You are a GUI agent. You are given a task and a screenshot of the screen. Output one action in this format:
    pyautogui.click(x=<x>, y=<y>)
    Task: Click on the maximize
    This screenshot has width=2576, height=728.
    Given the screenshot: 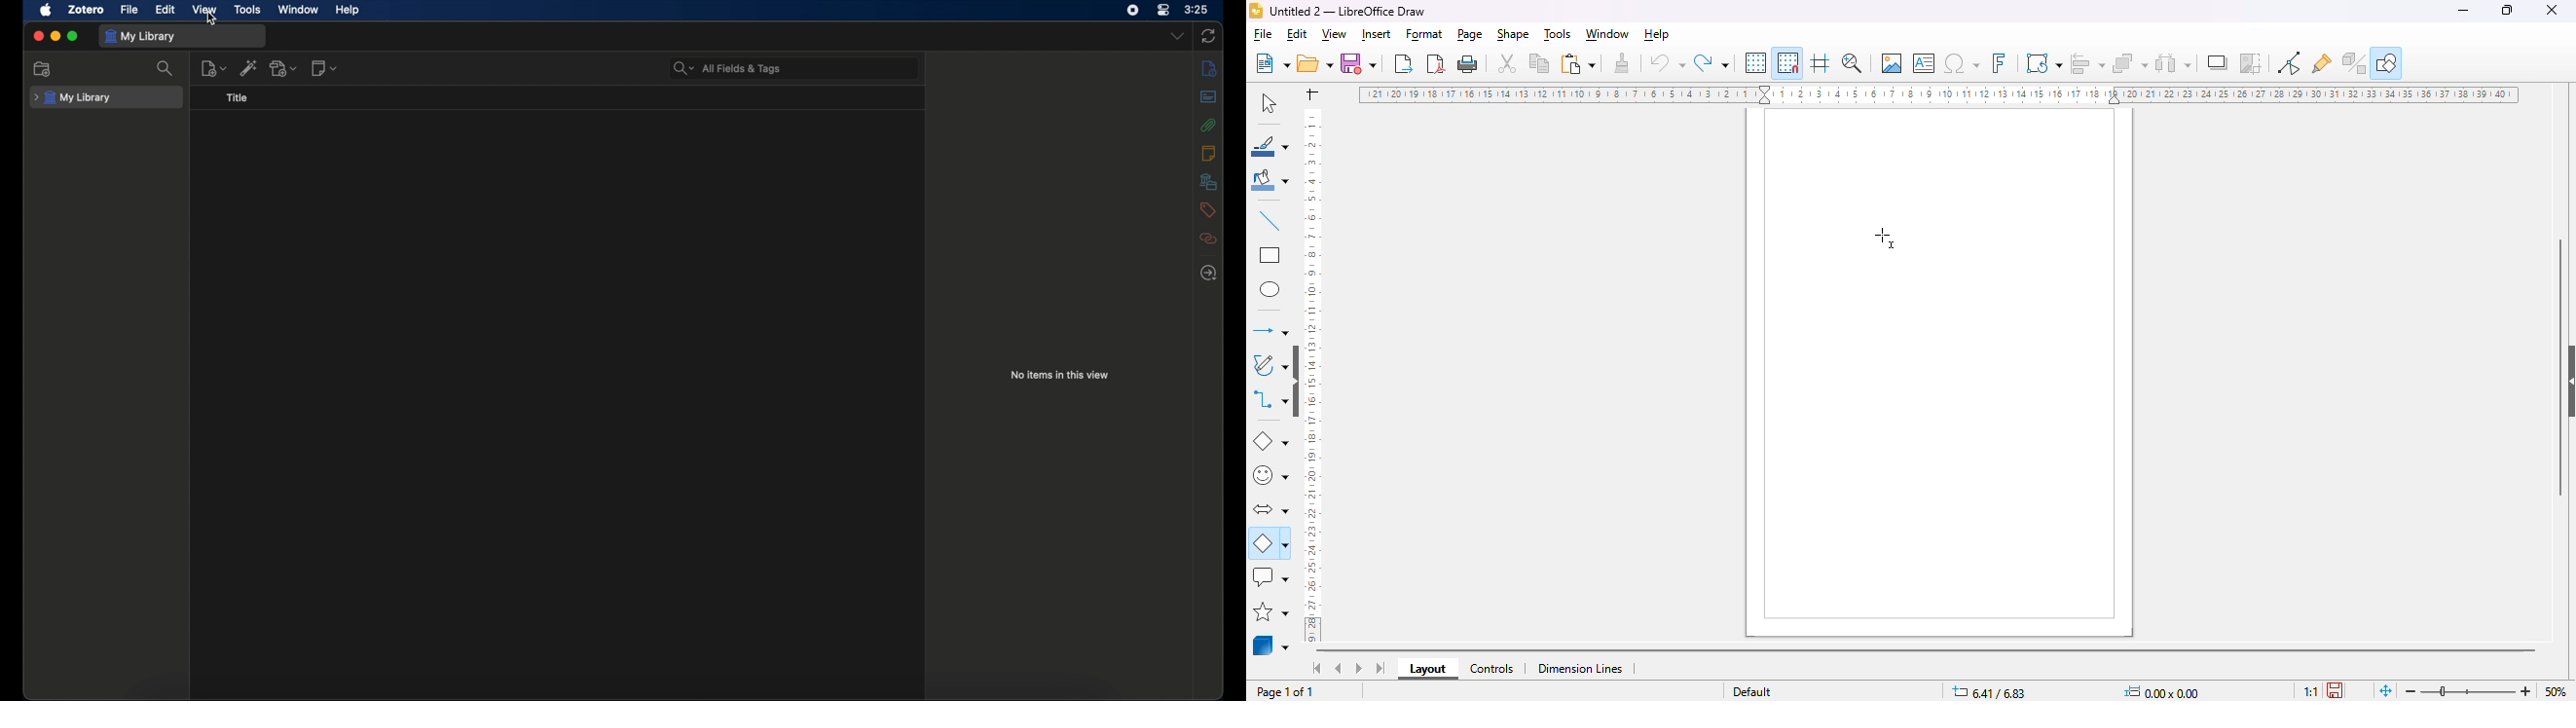 What is the action you would take?
    pyautogui.click(x=74, y=36)
    